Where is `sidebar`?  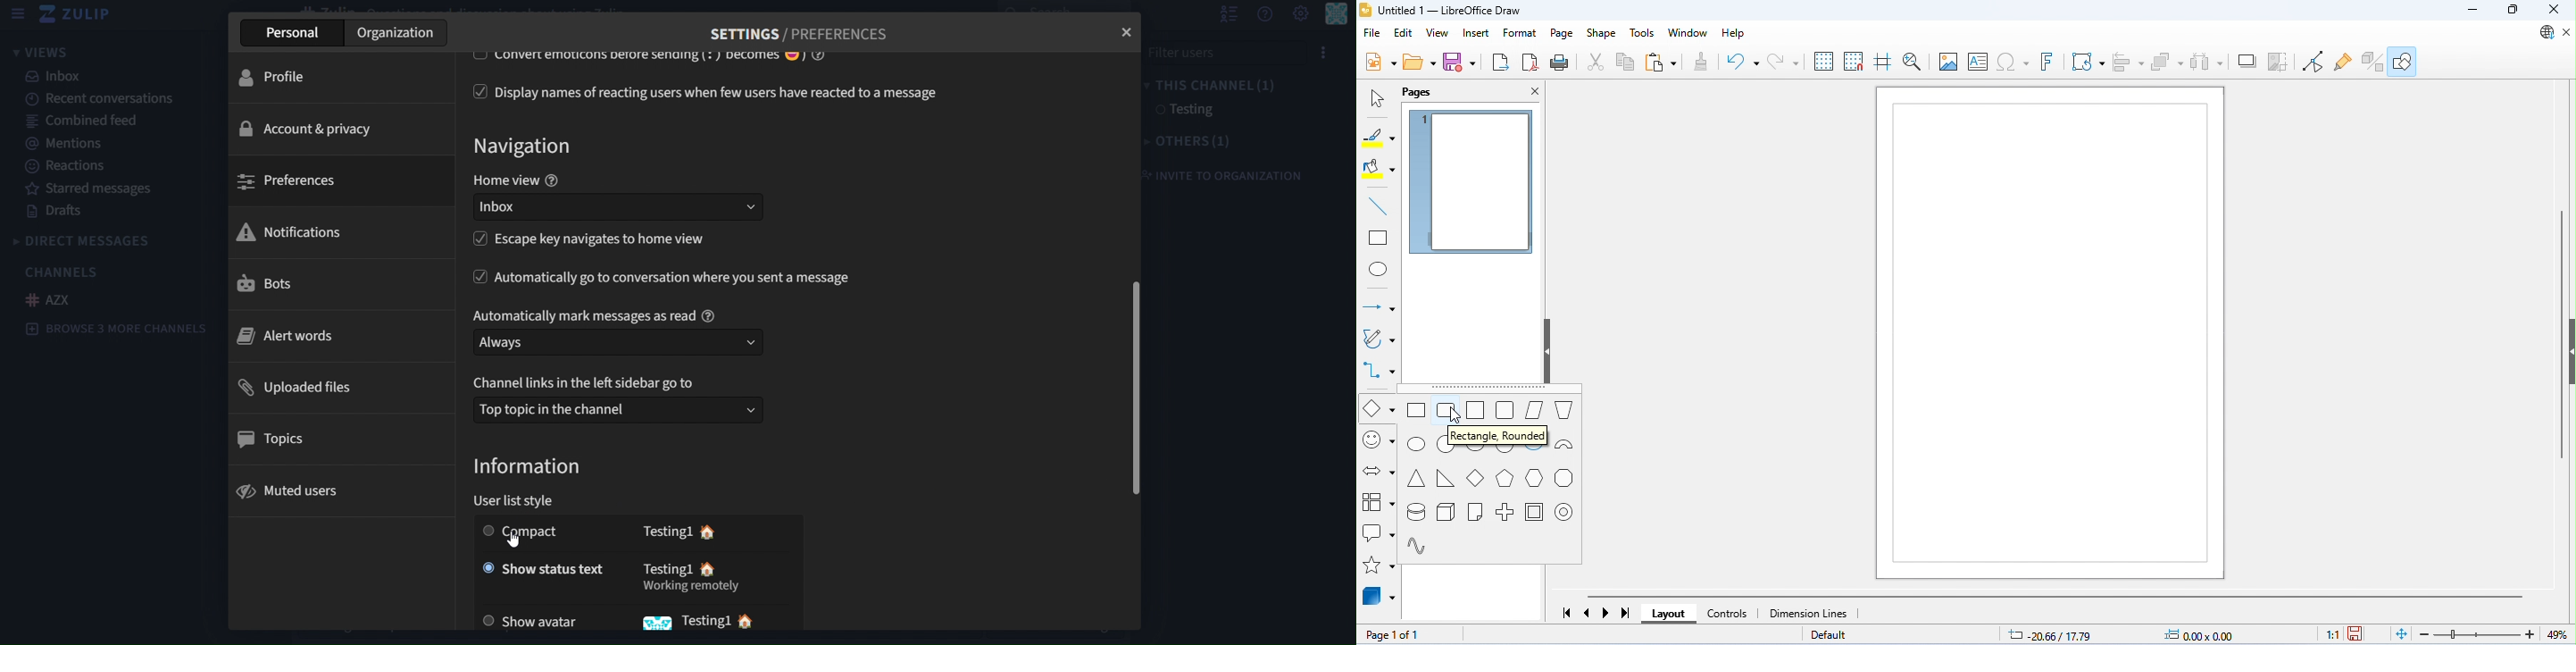
sidebar is located at coordinates (17, 14).